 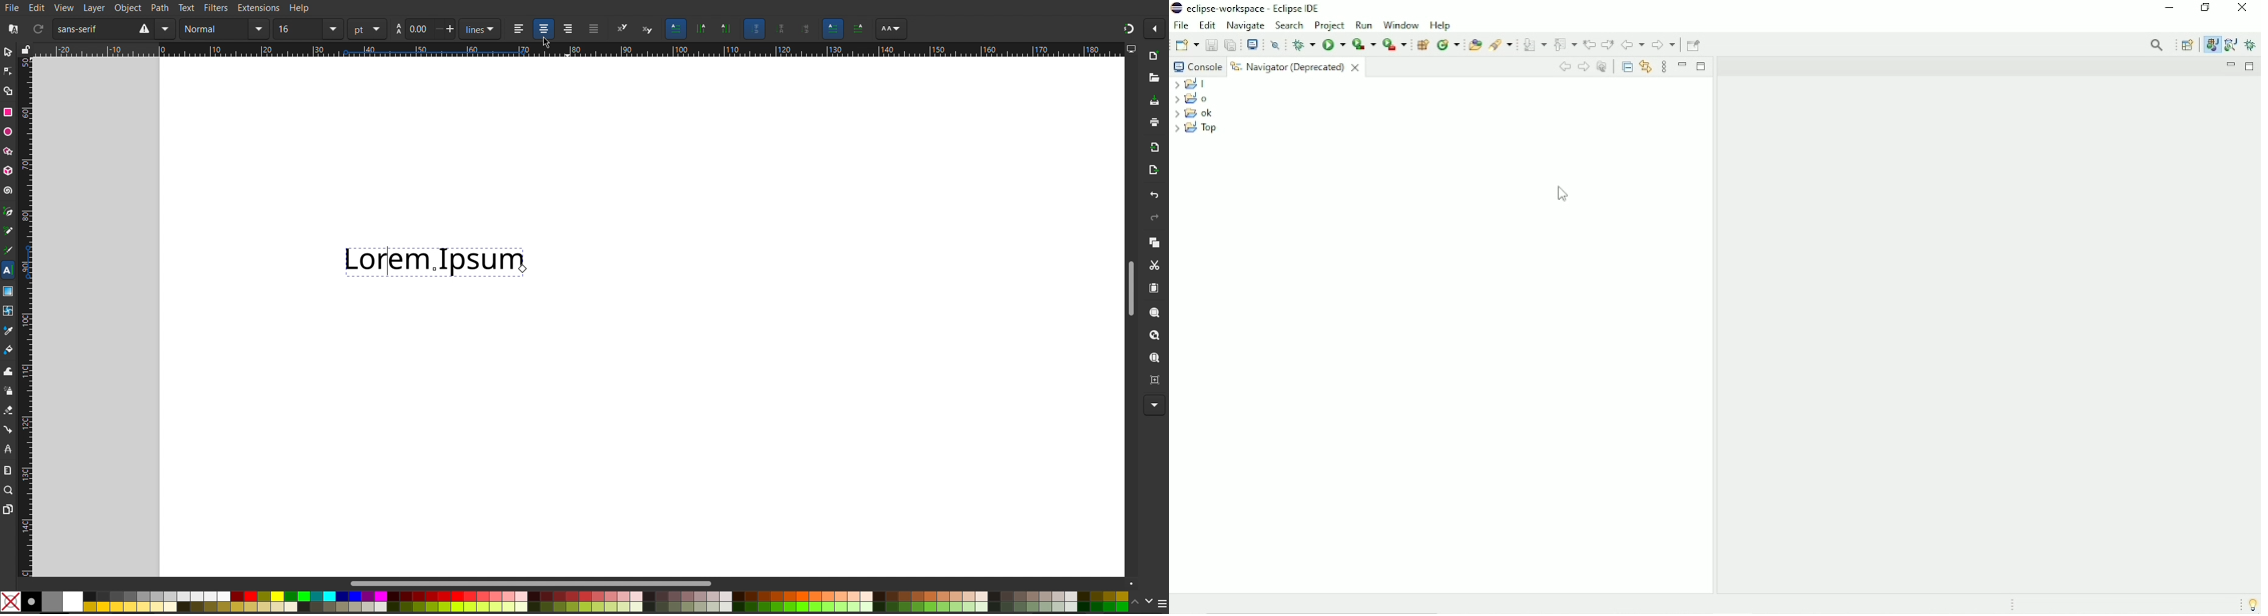 What do you see at coordinates (10, 191) in the screenshot?
I see `Spiral` at bounding box center [10, 191].